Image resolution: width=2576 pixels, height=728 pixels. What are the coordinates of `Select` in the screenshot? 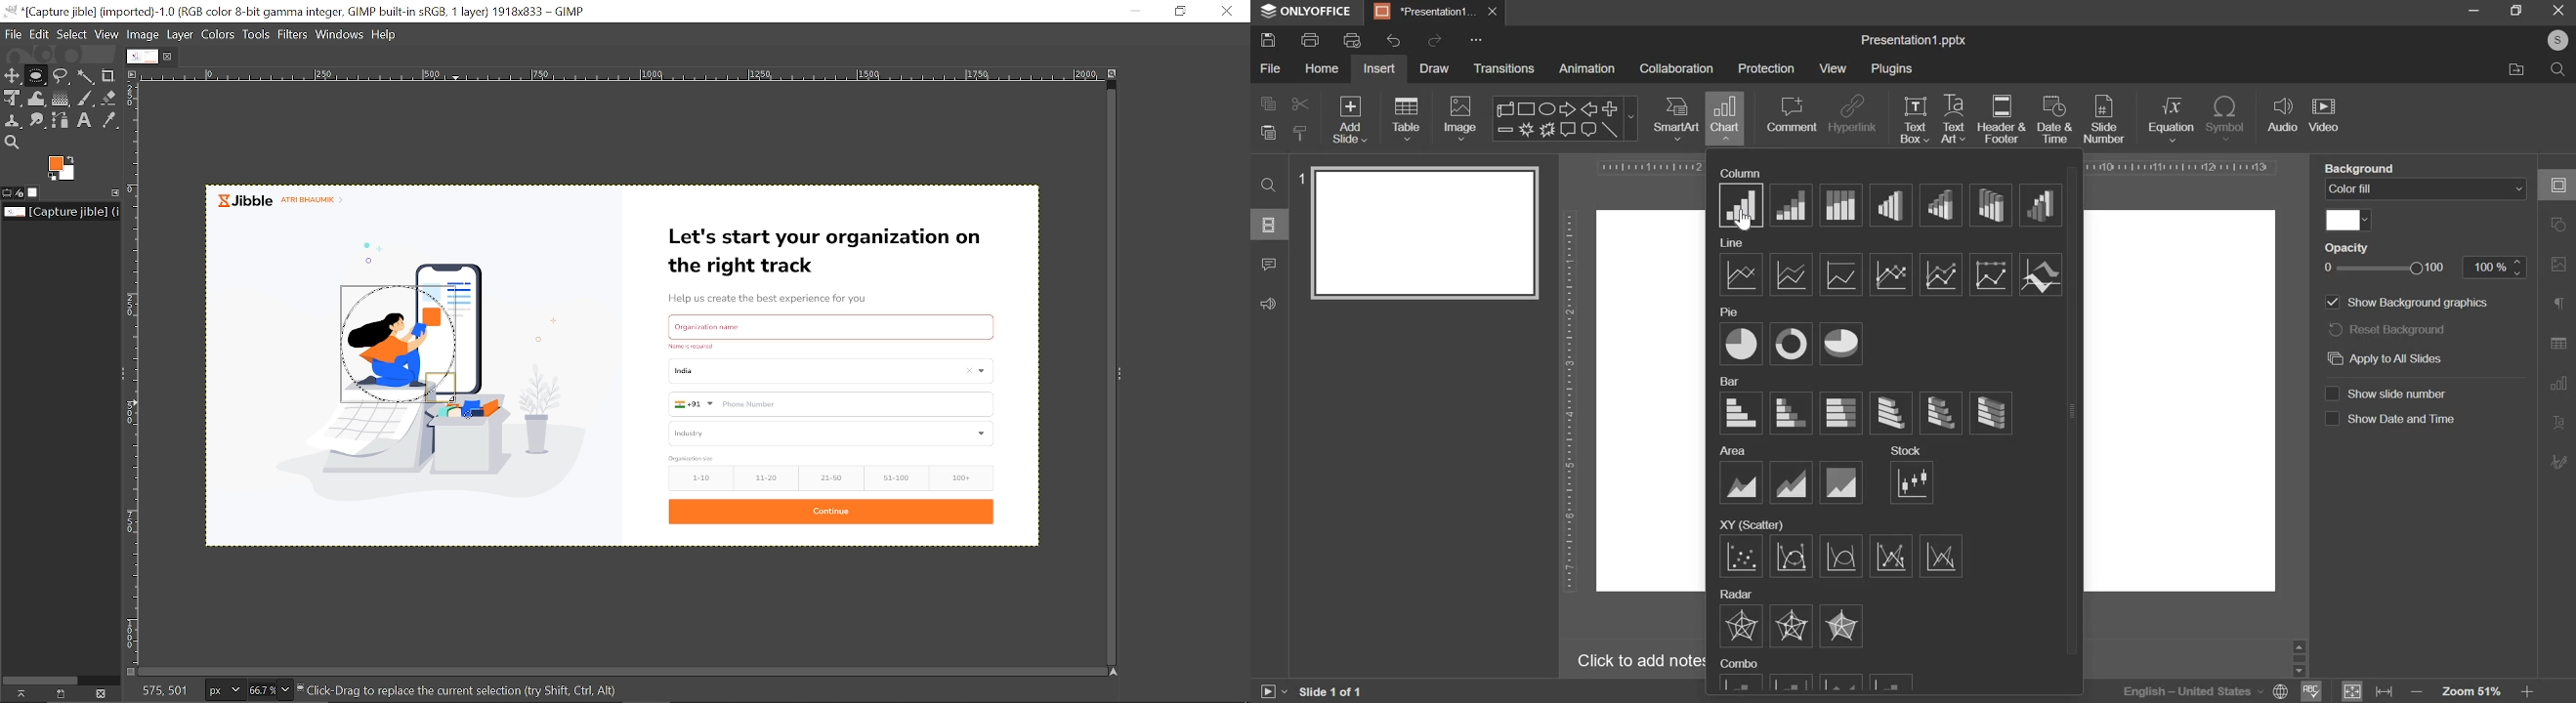 It's located at (72, 33).